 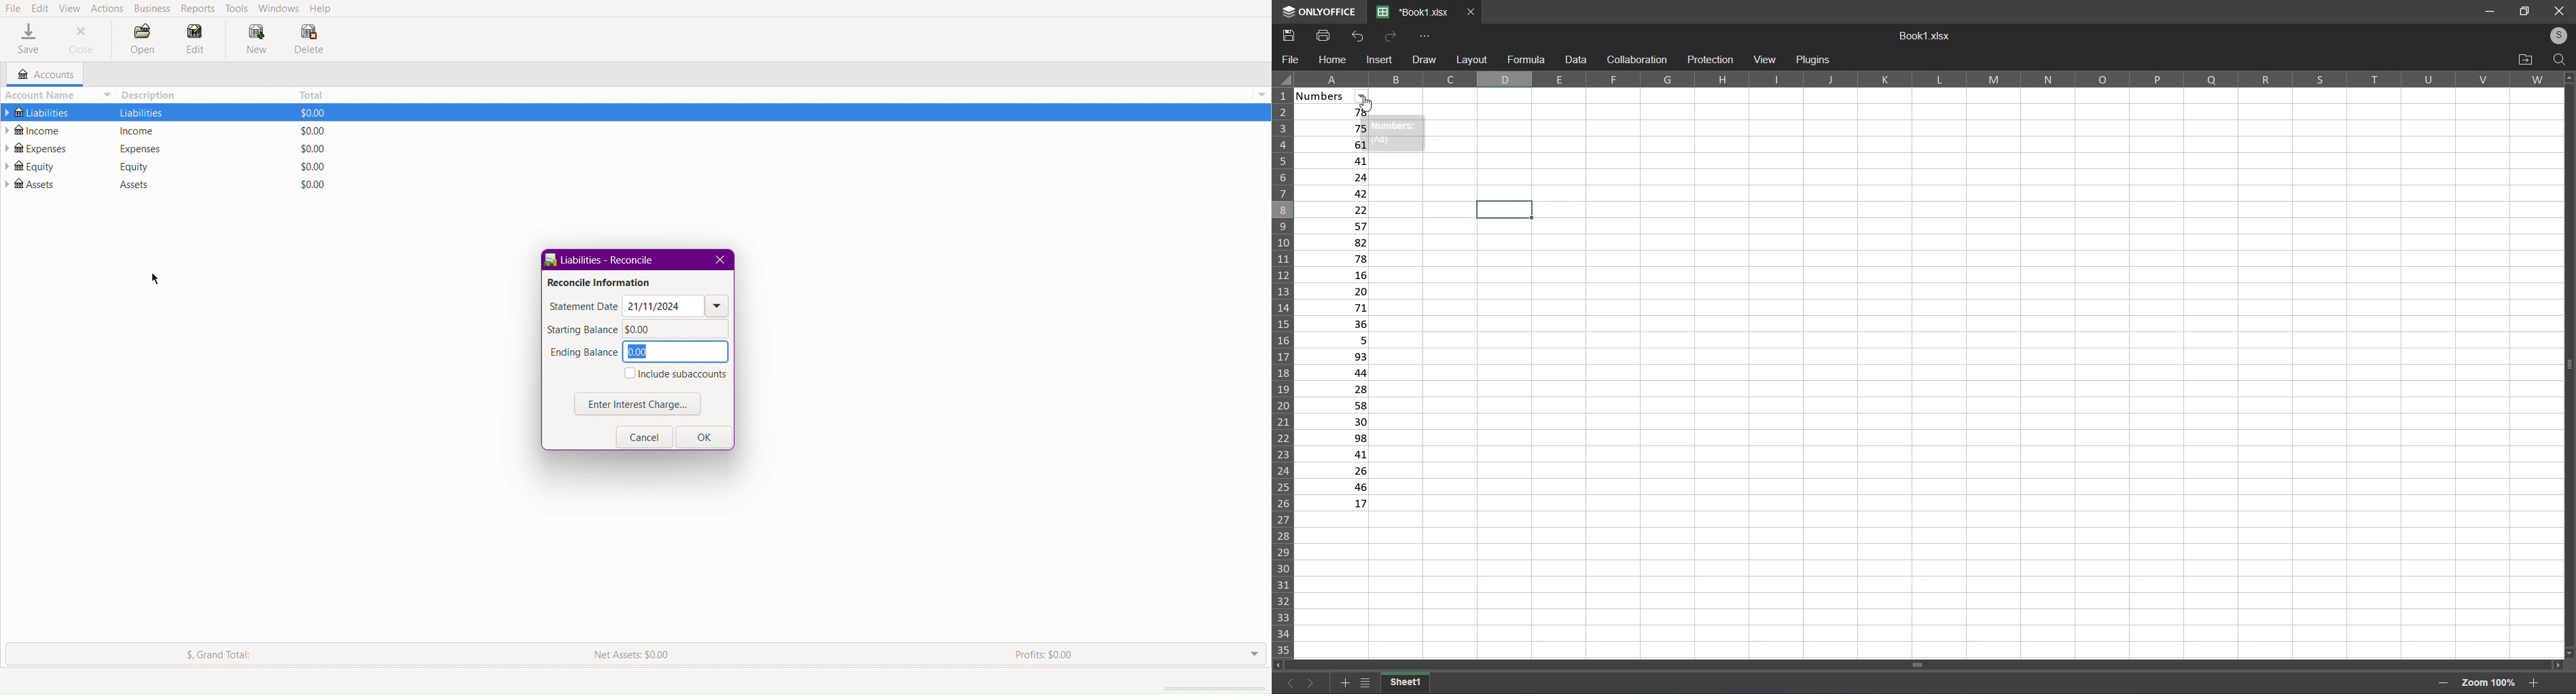 I want to click on more, so click(x=1426, y=35).